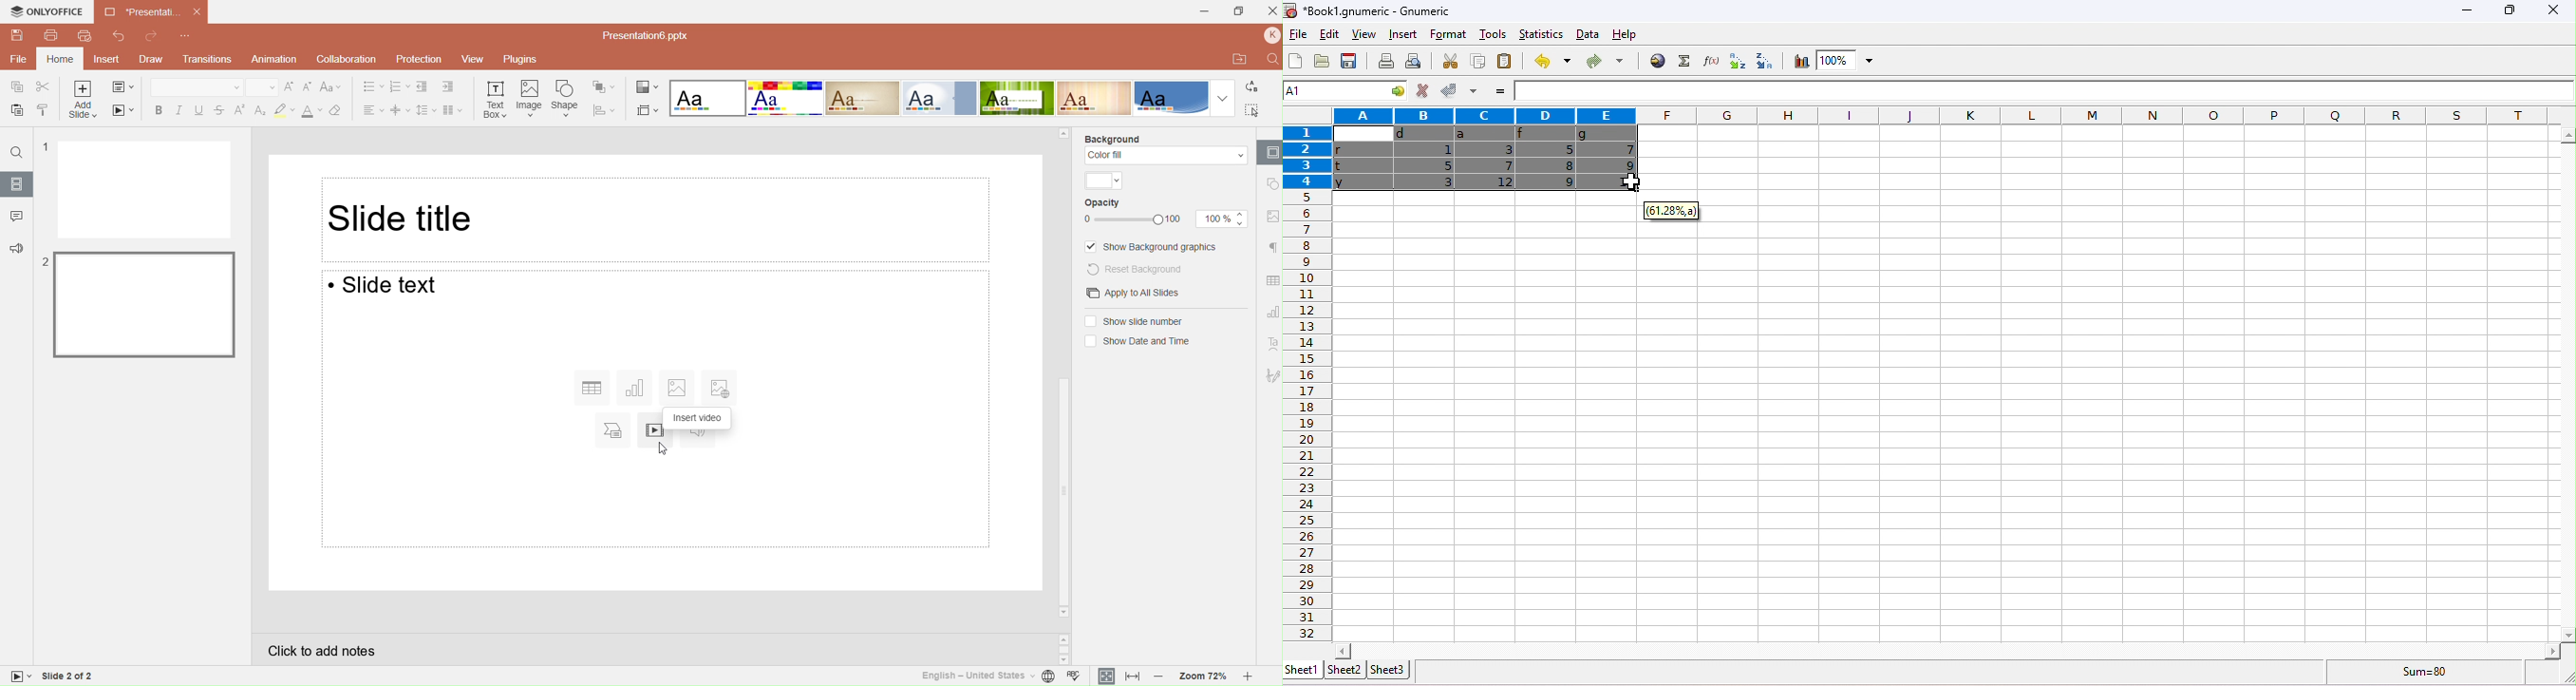 The image size is (2576, 700). I want to click on Slides, so click(17, 184).